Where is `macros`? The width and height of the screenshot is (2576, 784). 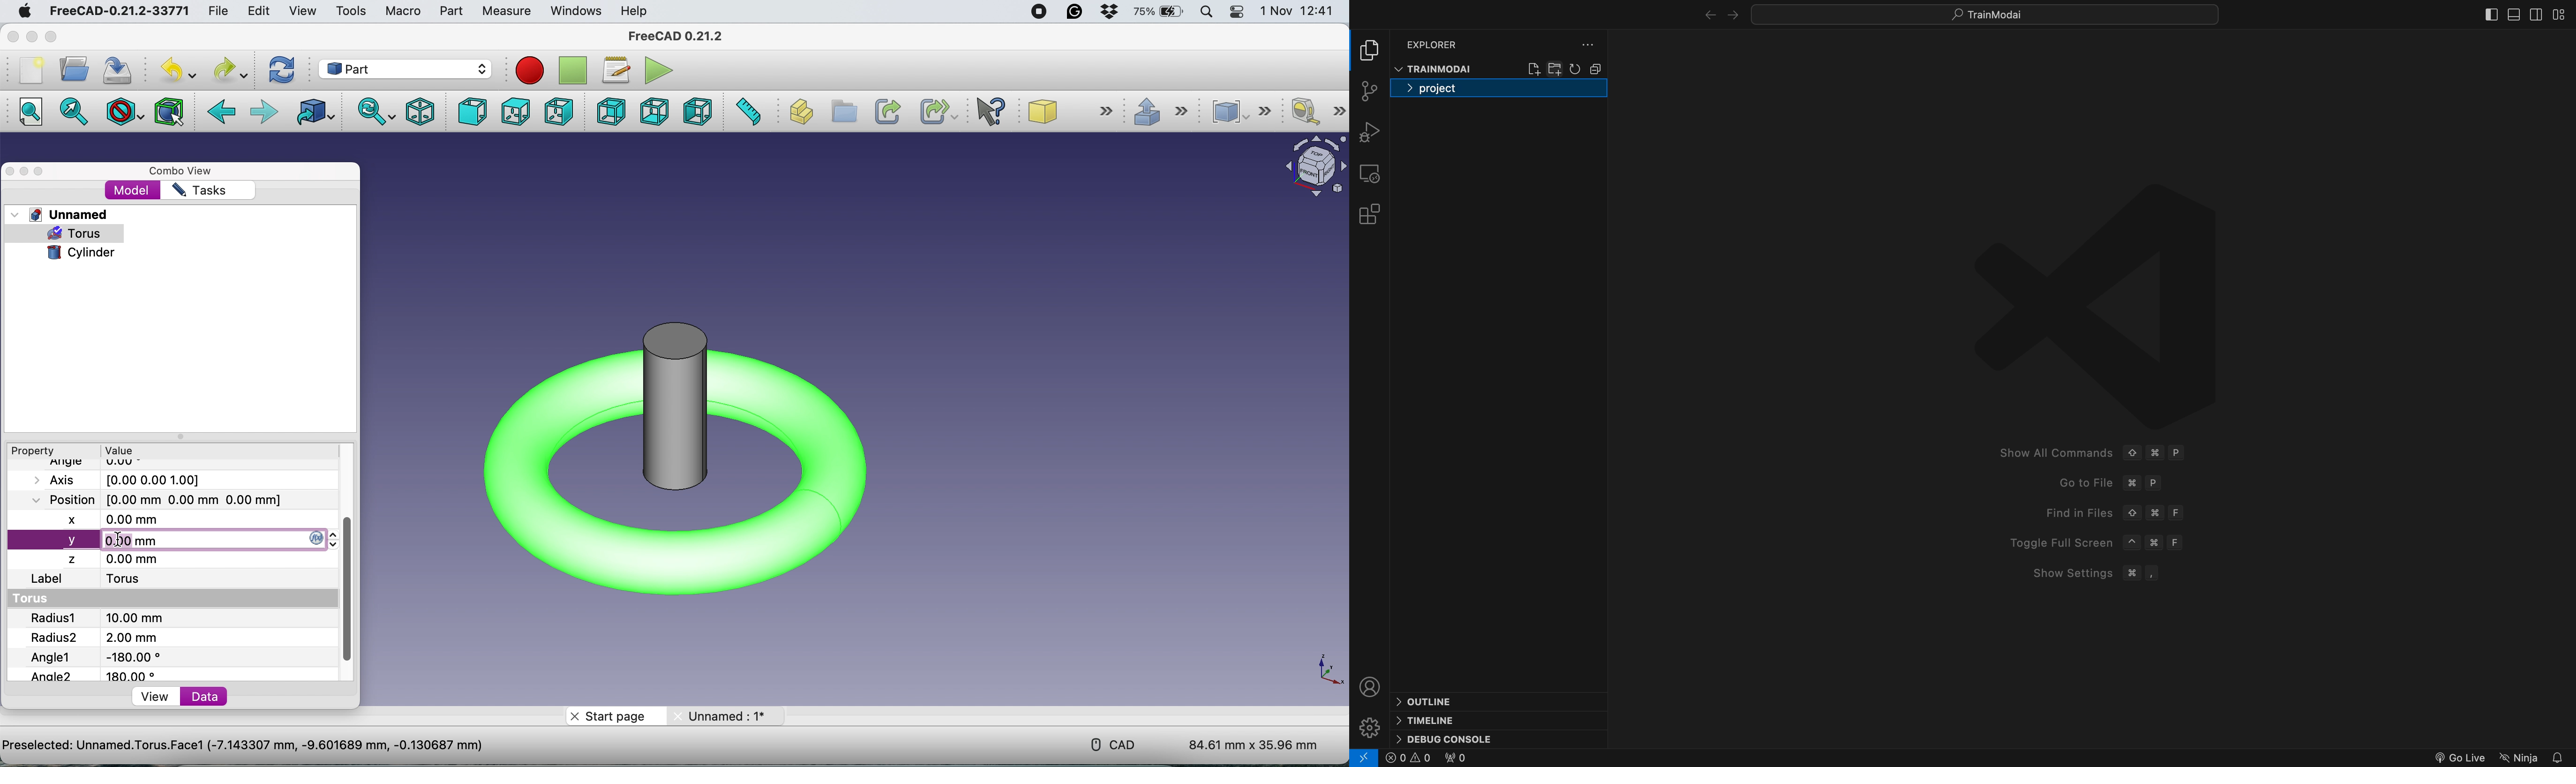 macros is located at coordinates (613, 69).